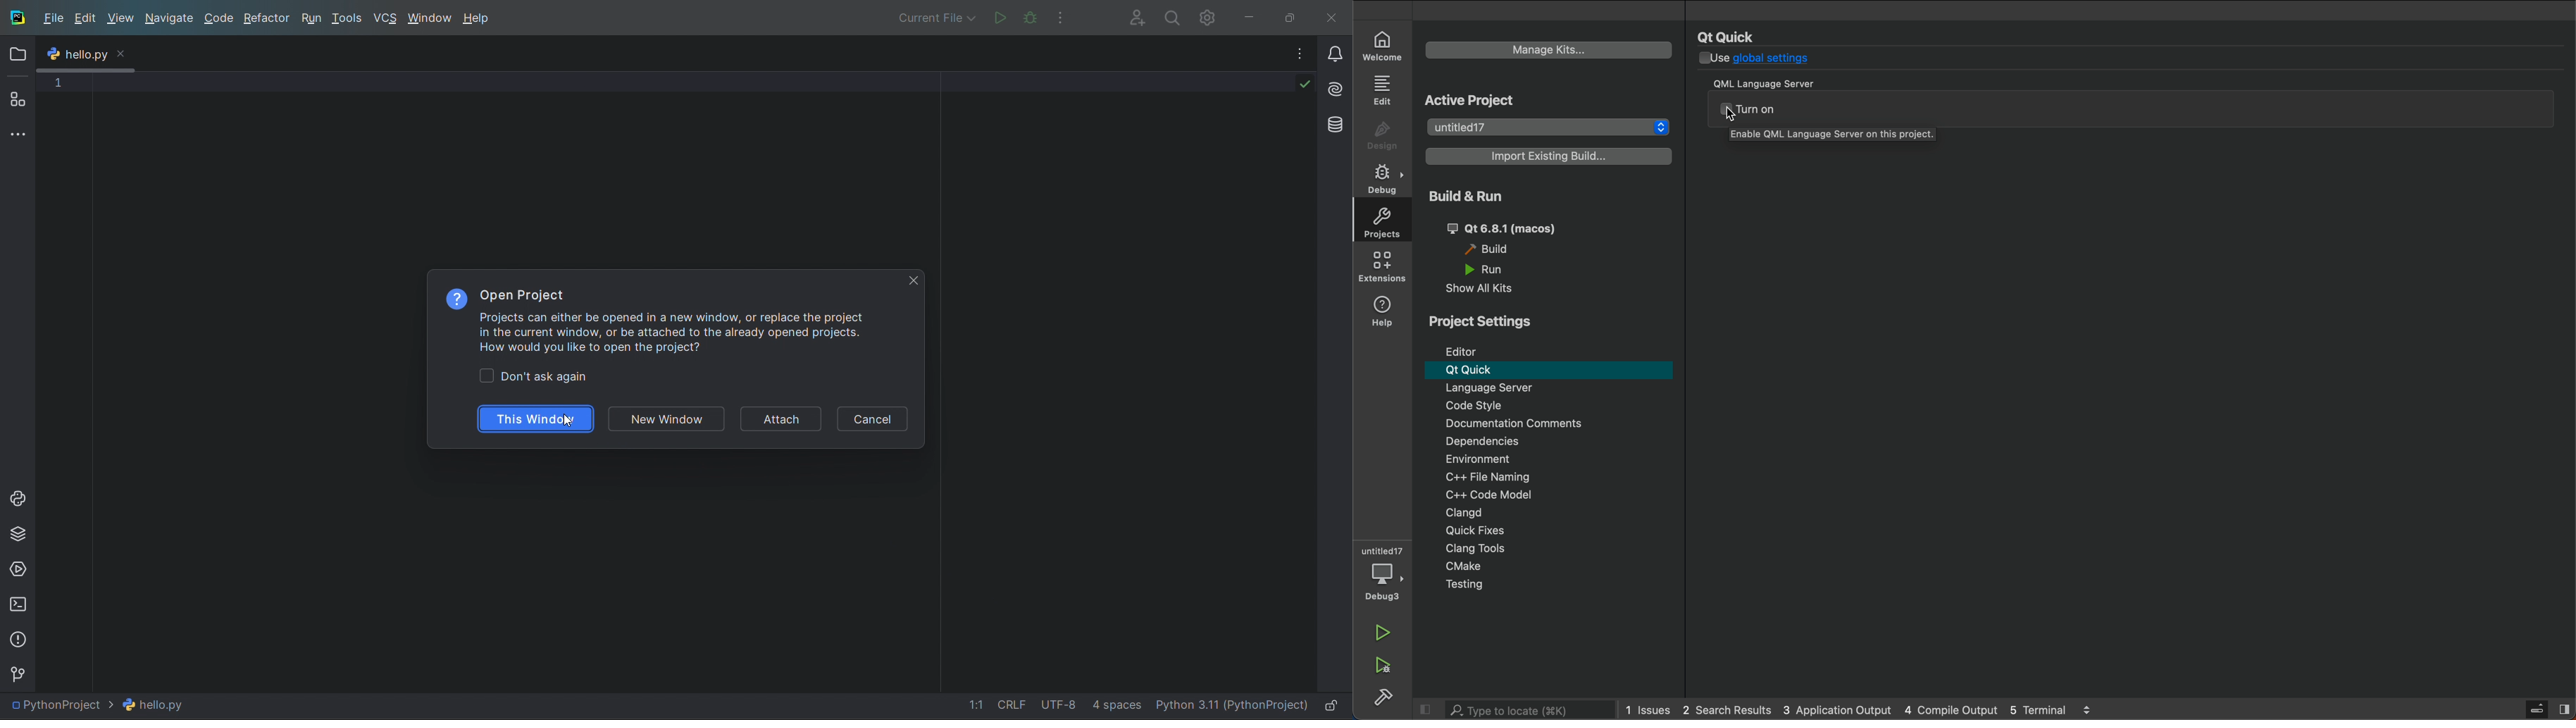 This screenshot has width=2576, height=728. I want to click on Import Existing Build.., so click(1548, 156).